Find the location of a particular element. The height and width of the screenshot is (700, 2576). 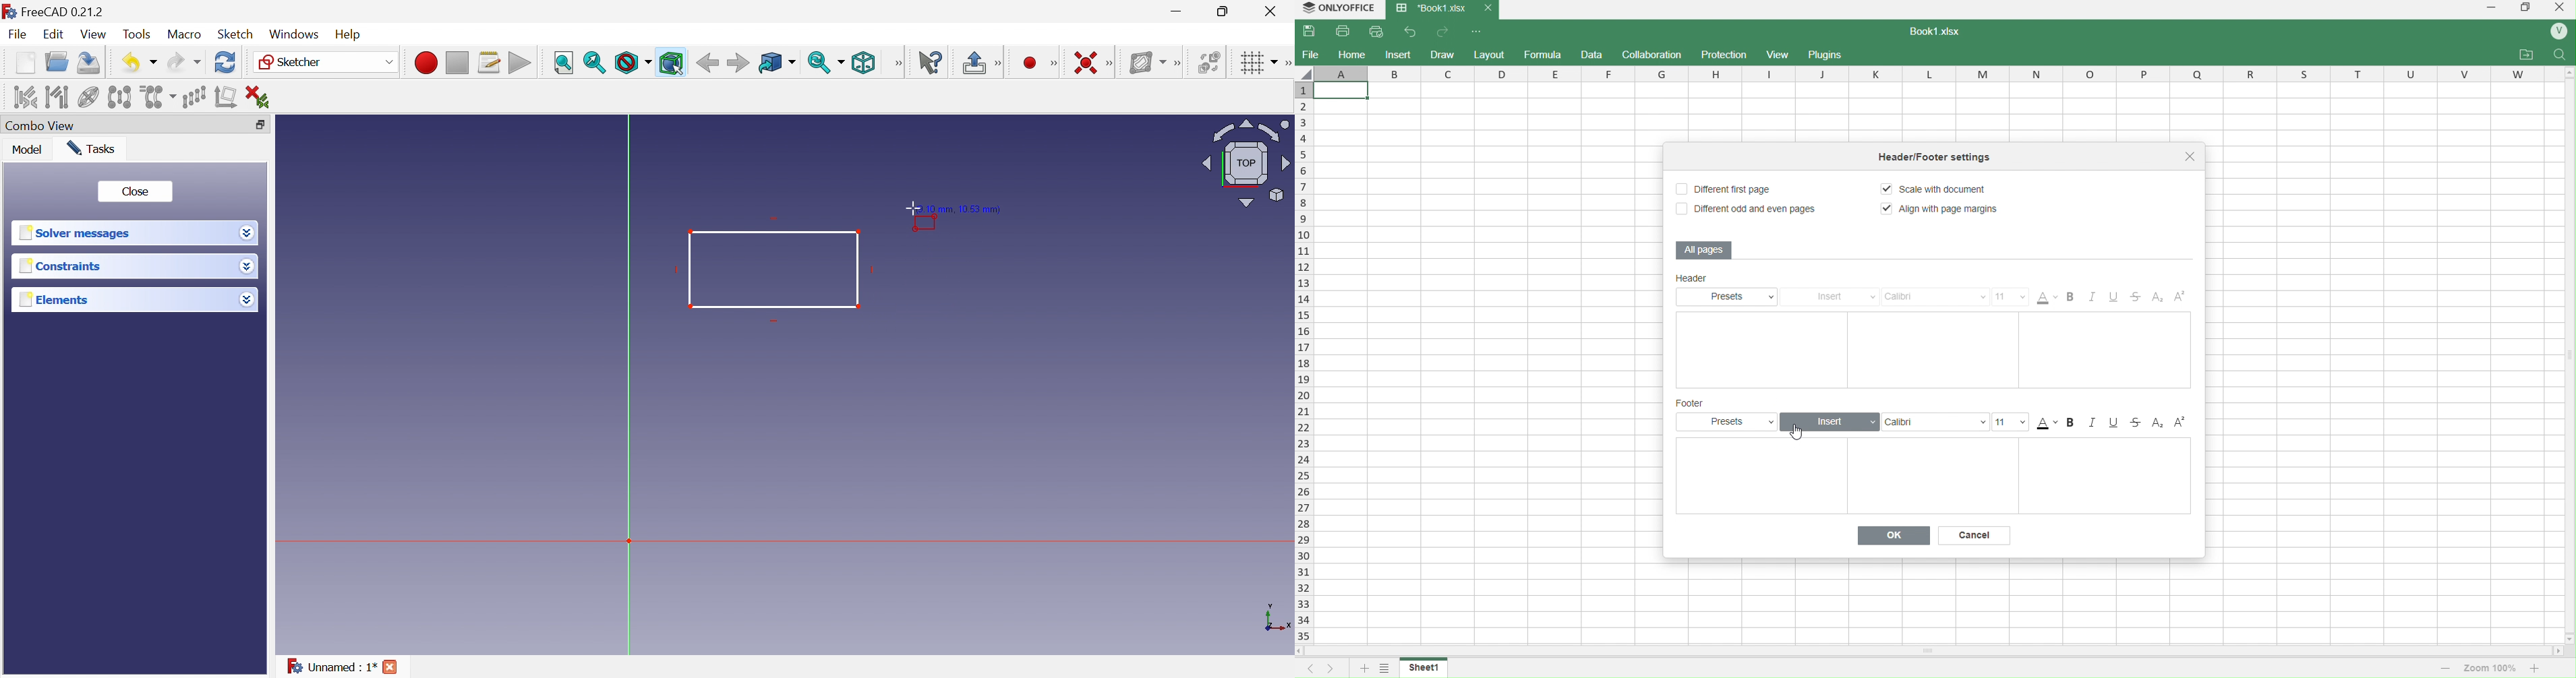

Delete all constraints is located at coordinates (258, 97).